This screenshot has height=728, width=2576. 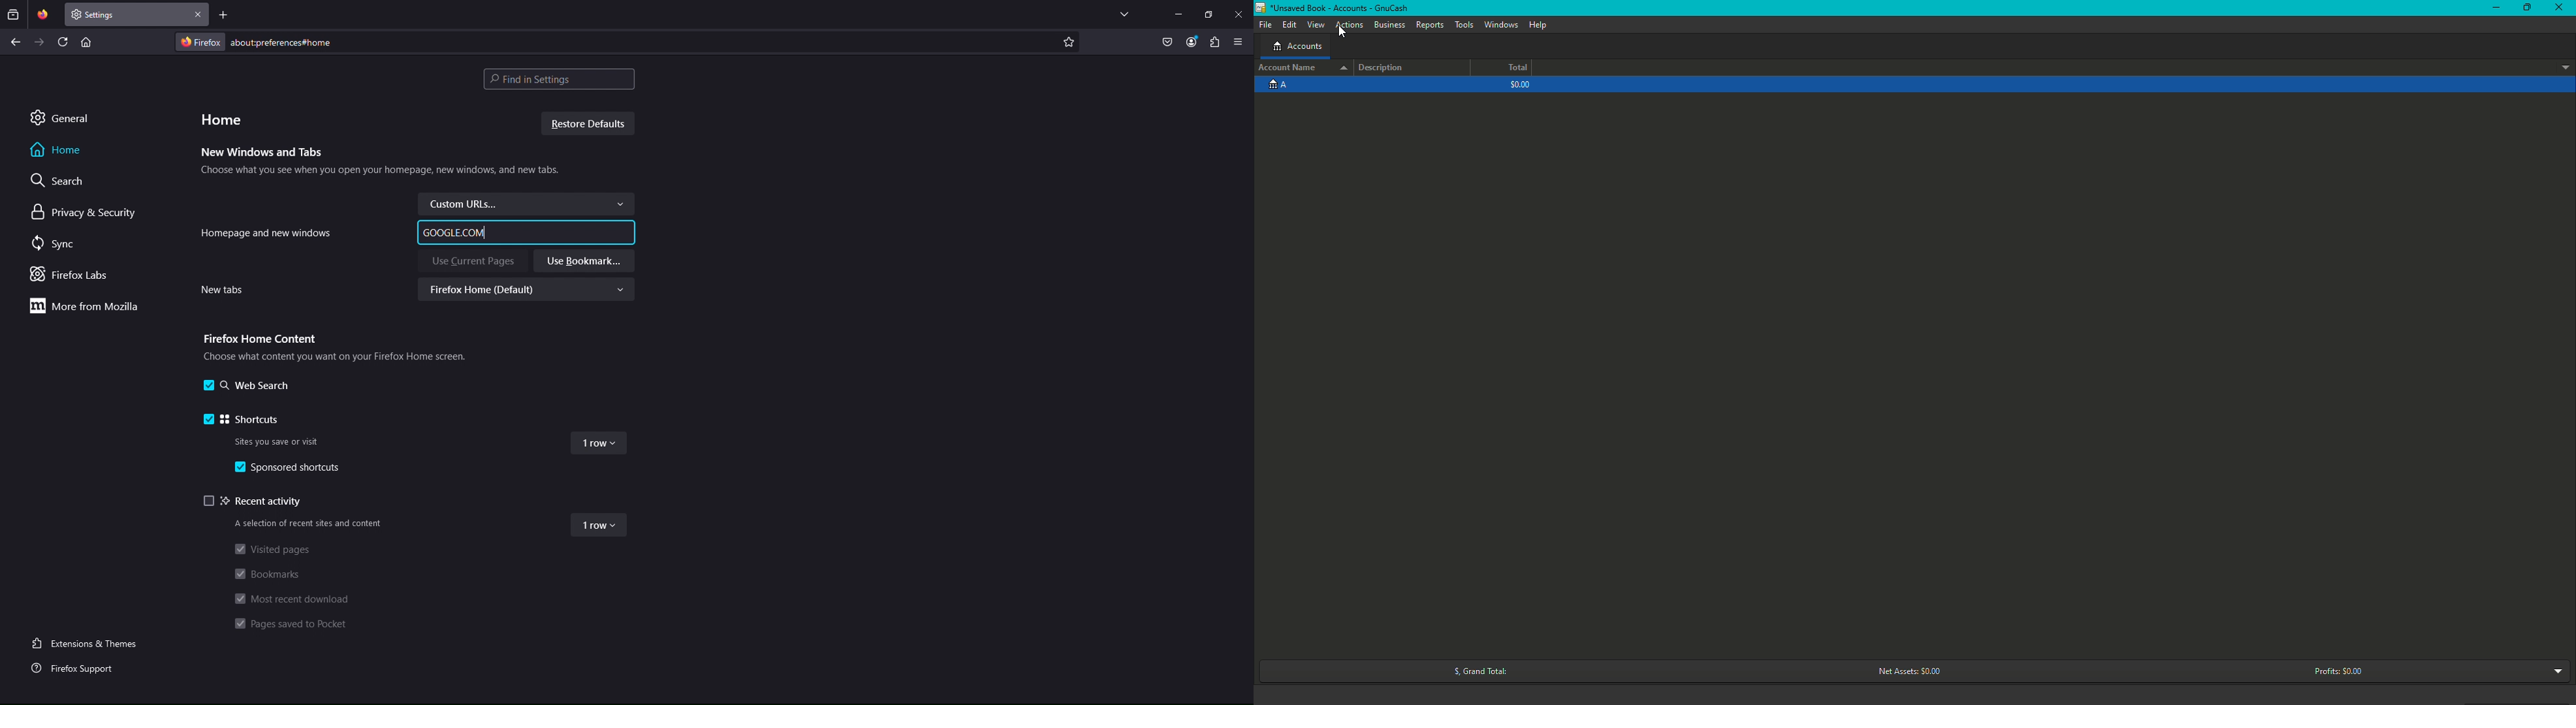 What do you see at coordinates (268, 574) in the screenshot?
I see `Bookmarks` at bounding box center [268, 574].